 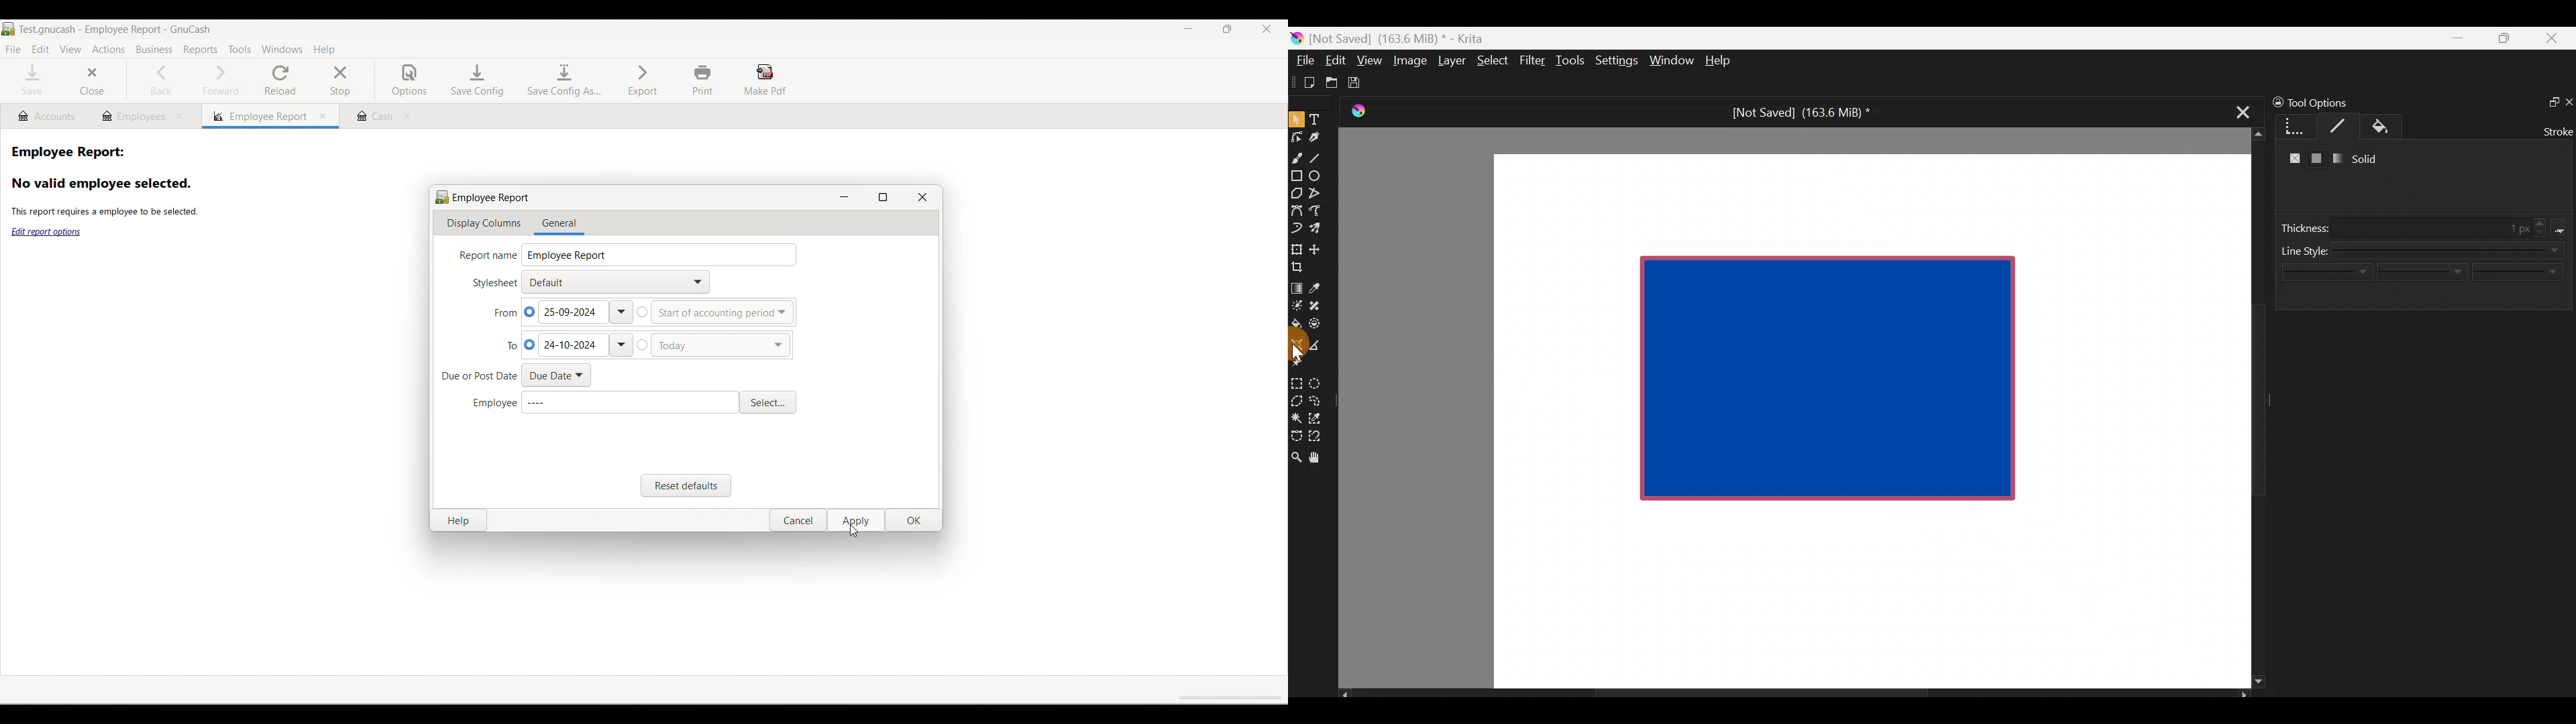 I want to click on Stroke, so click(x=2555, y=130).